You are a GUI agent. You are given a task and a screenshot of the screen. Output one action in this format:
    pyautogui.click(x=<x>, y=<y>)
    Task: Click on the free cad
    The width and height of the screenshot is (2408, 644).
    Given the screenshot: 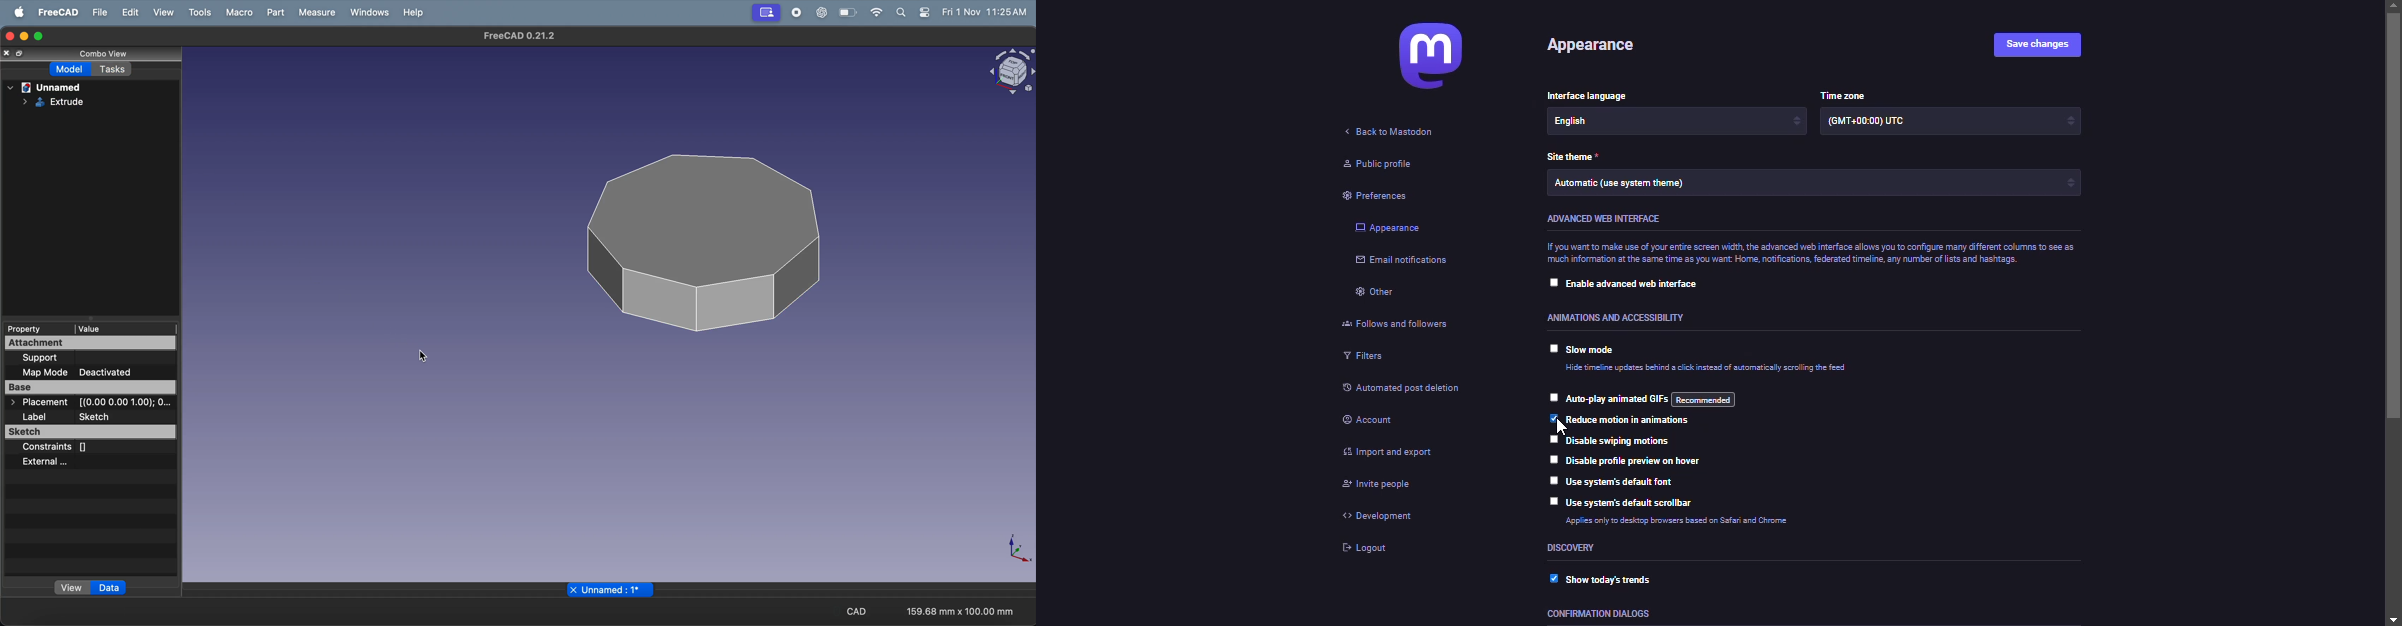 What is the action you would take?
    pyautogui.click(x=54, y=12)
    